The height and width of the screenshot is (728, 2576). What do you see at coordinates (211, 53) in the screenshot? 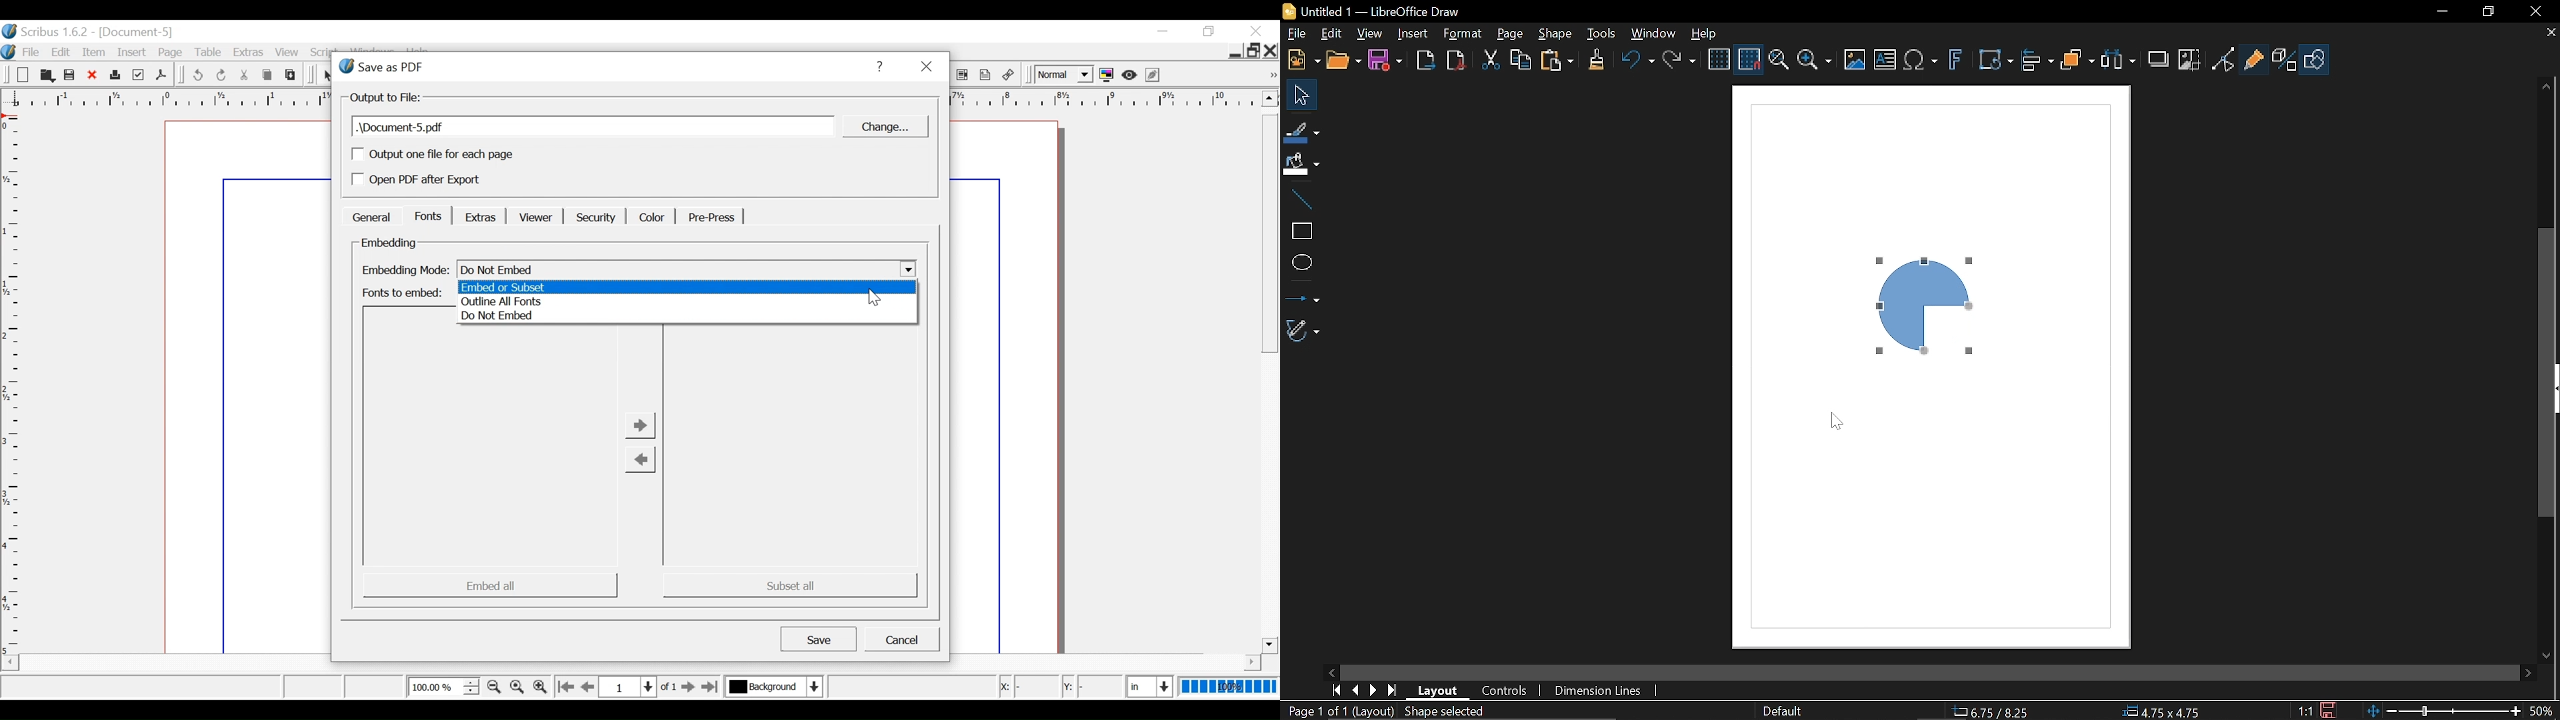
I see `Table` at bounding box center [211, 53].